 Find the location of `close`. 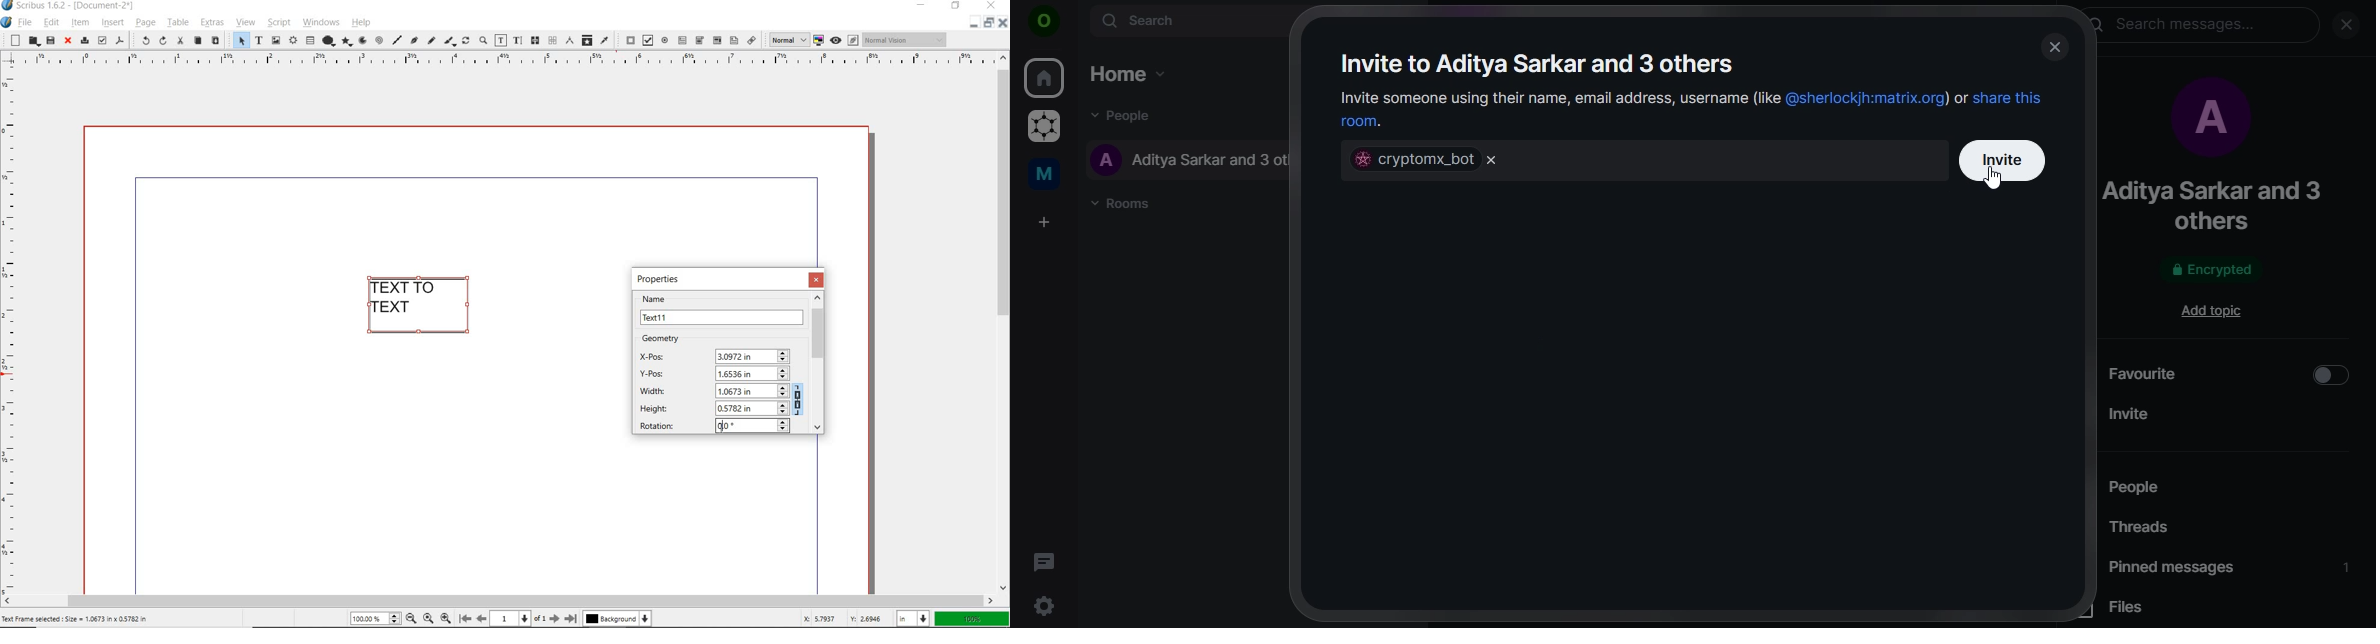

close is located at coordinates (1004, 26).